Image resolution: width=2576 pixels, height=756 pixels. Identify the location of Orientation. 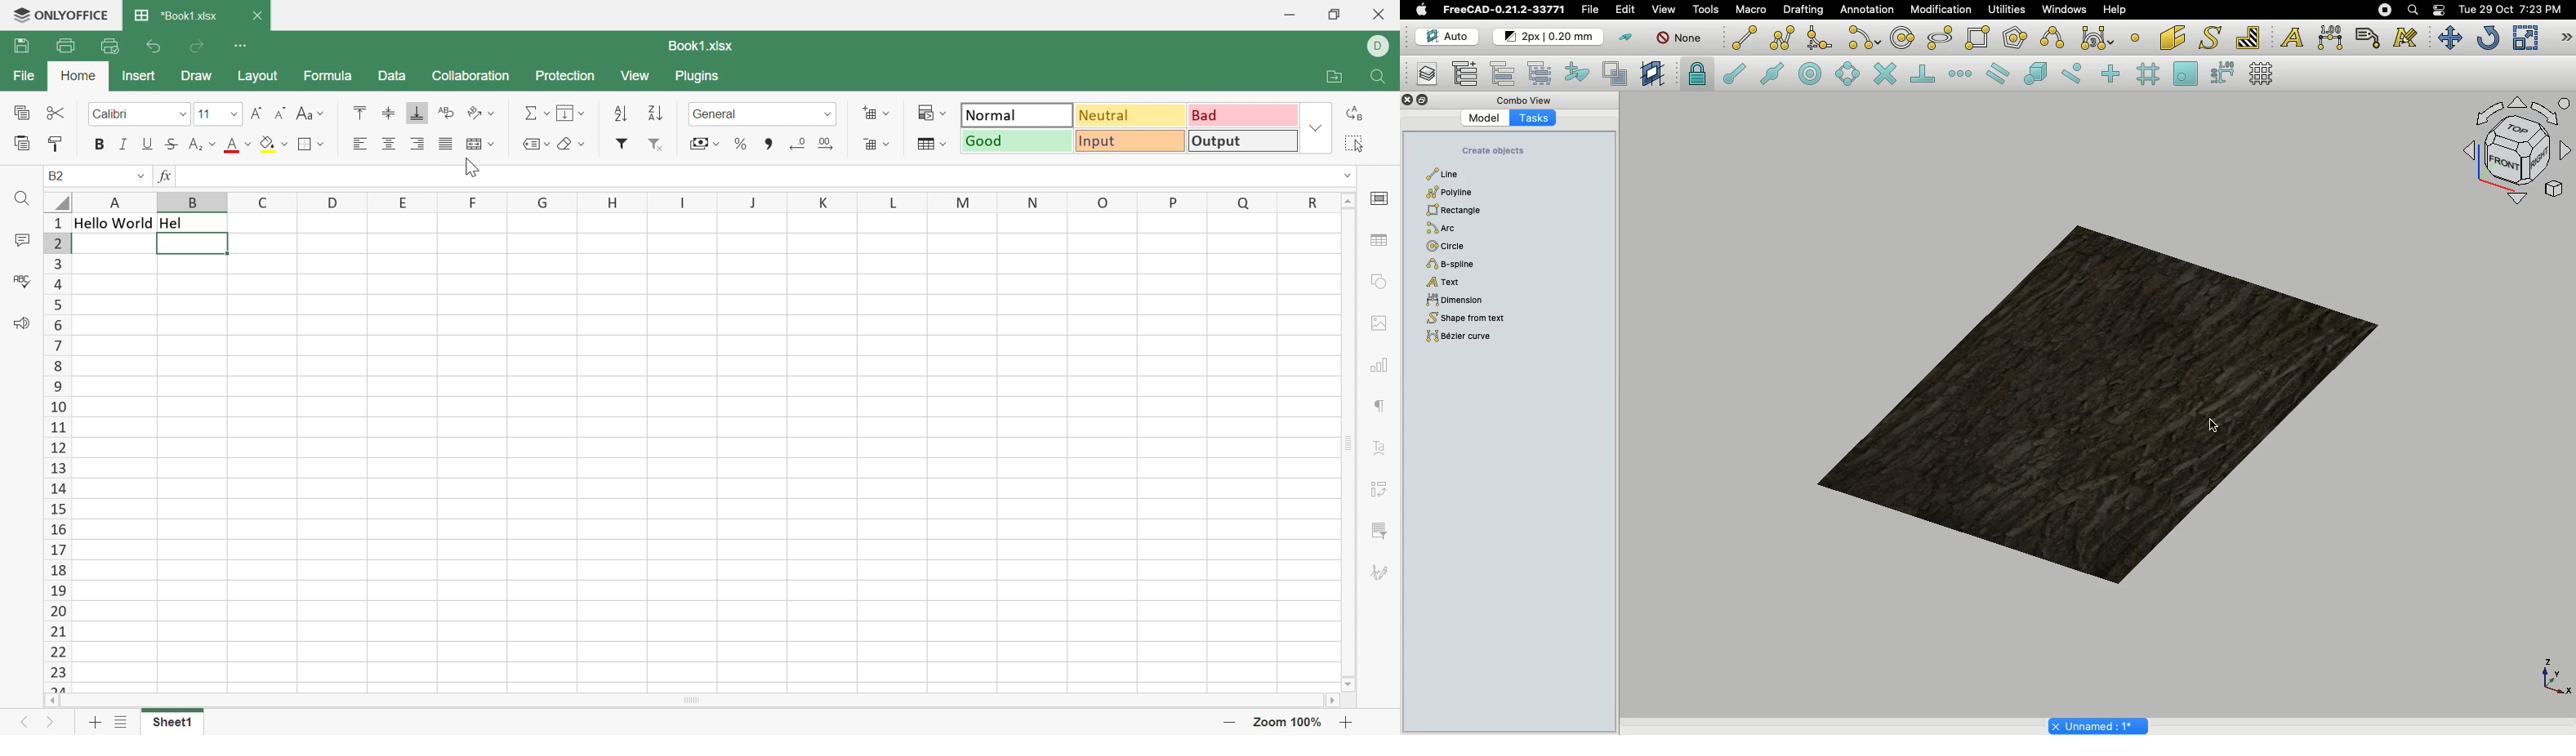
(480, 114).